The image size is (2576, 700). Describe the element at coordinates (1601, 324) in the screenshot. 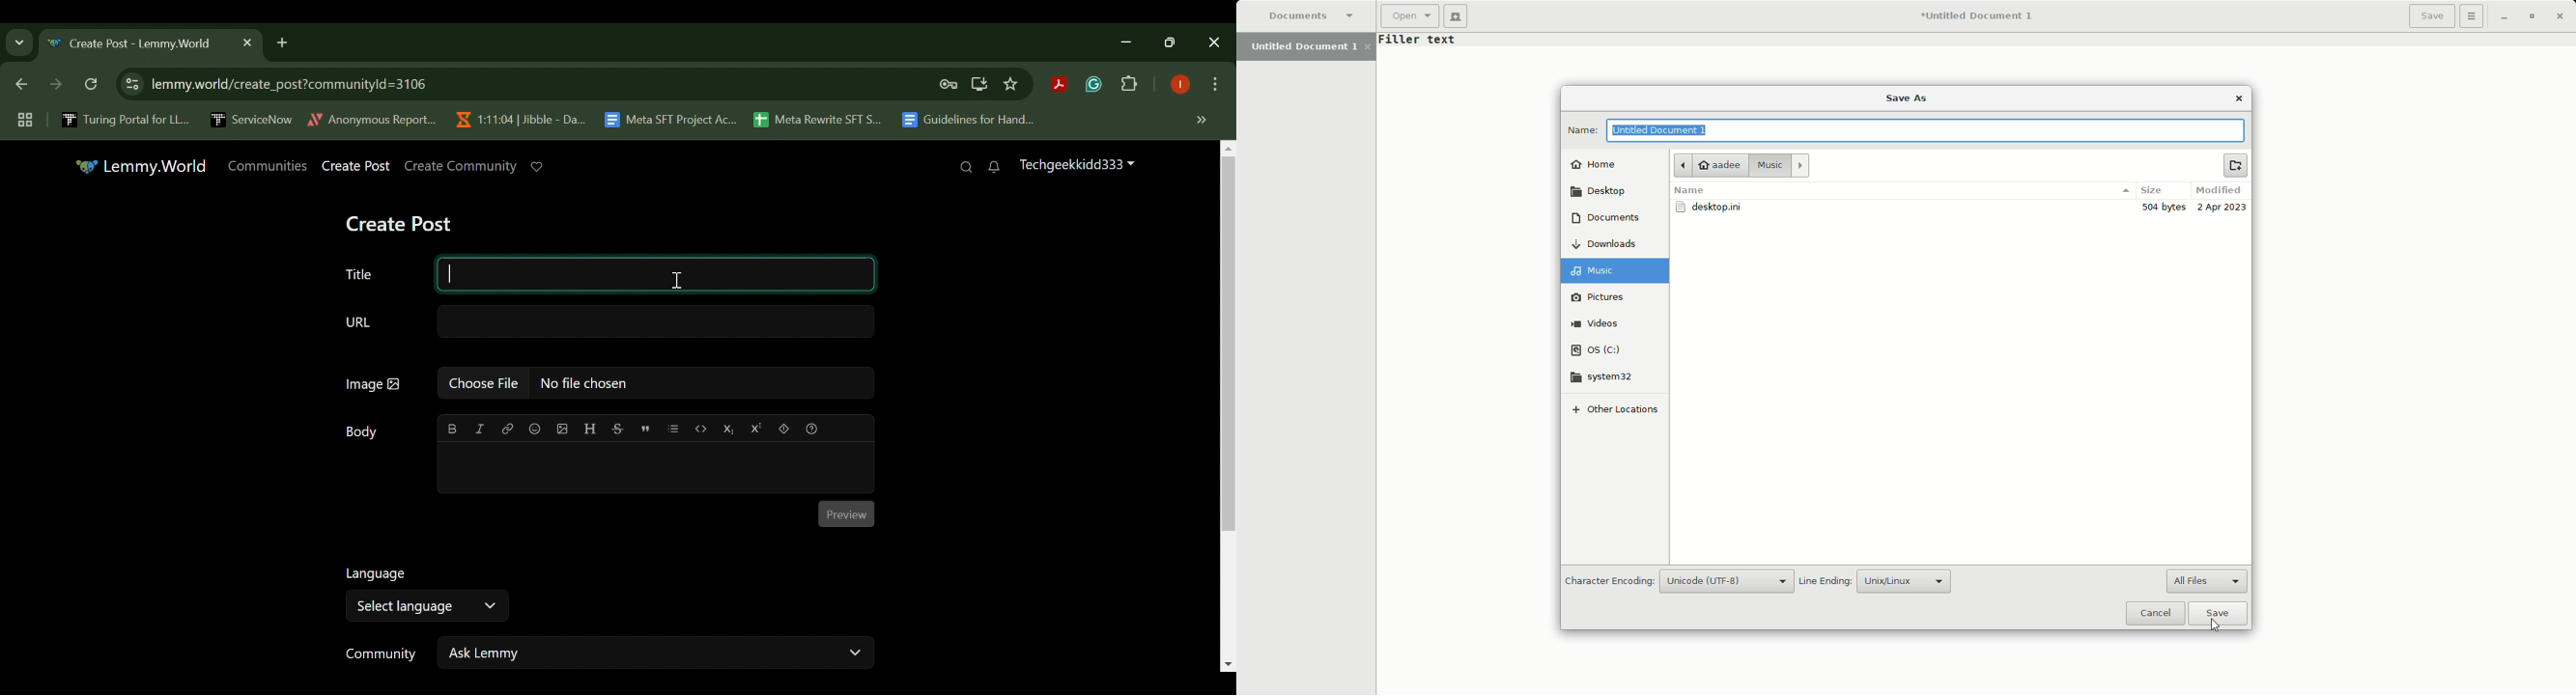

I see `Videos` at that location.